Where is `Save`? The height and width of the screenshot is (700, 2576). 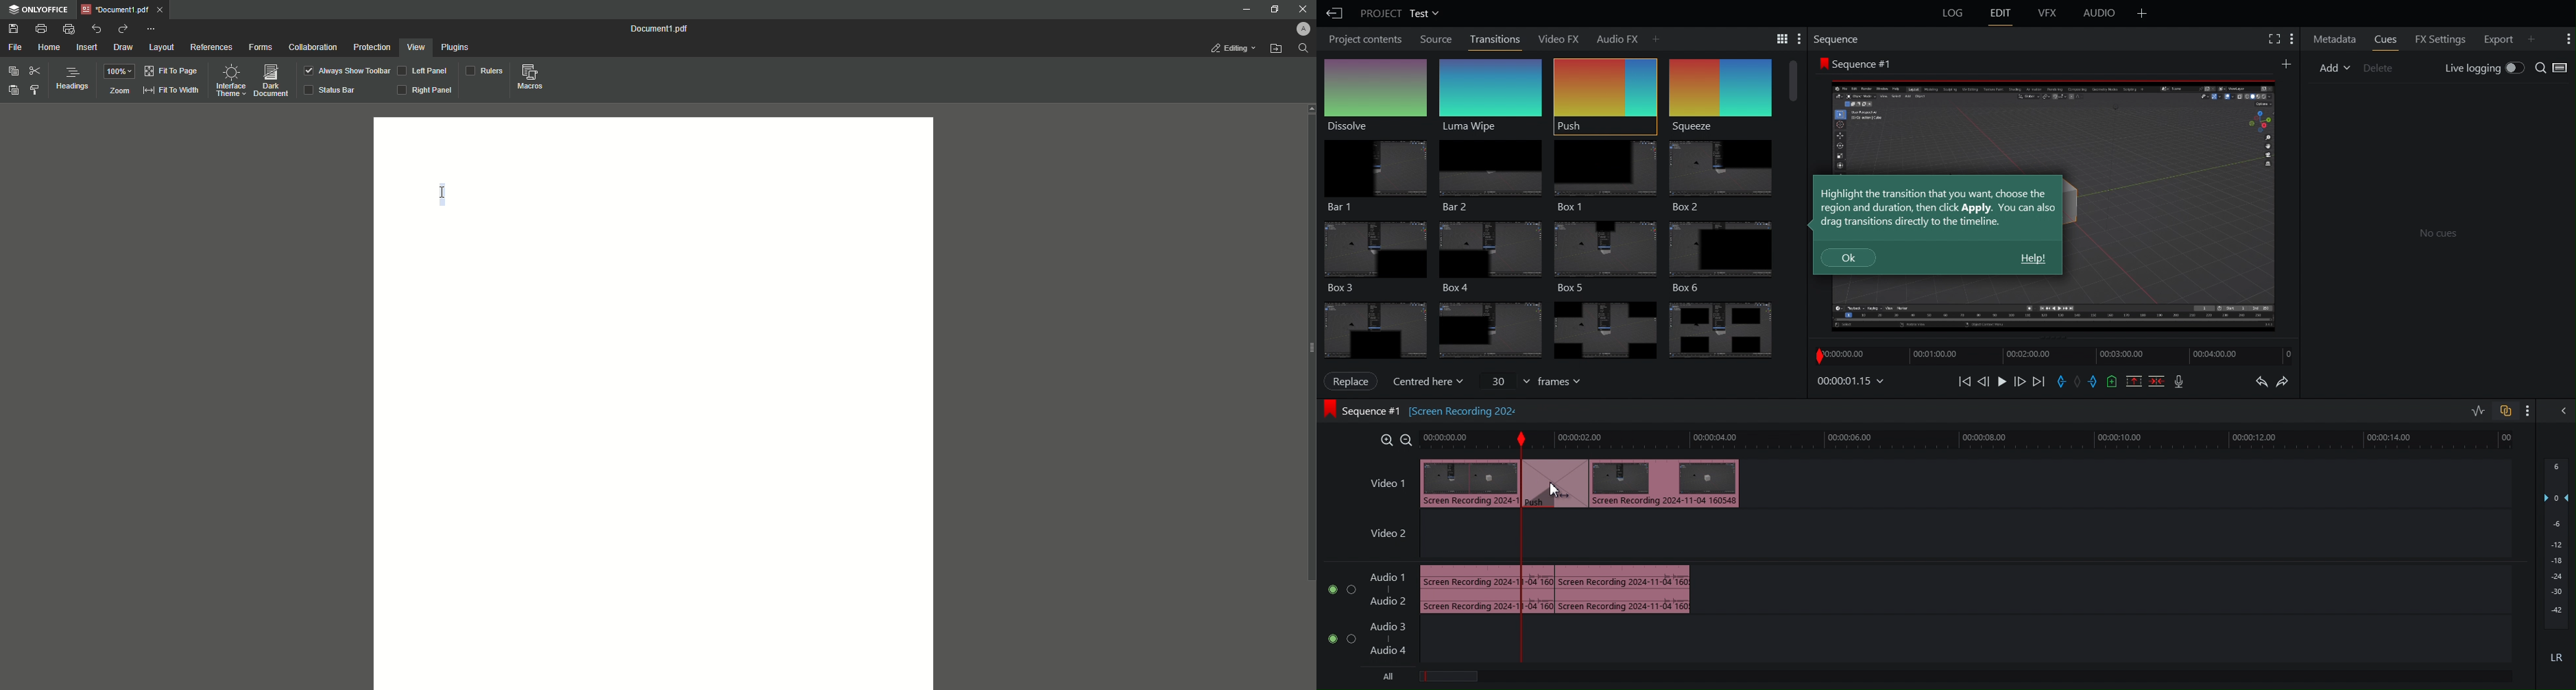
Save is located at coordinates (14, 29).